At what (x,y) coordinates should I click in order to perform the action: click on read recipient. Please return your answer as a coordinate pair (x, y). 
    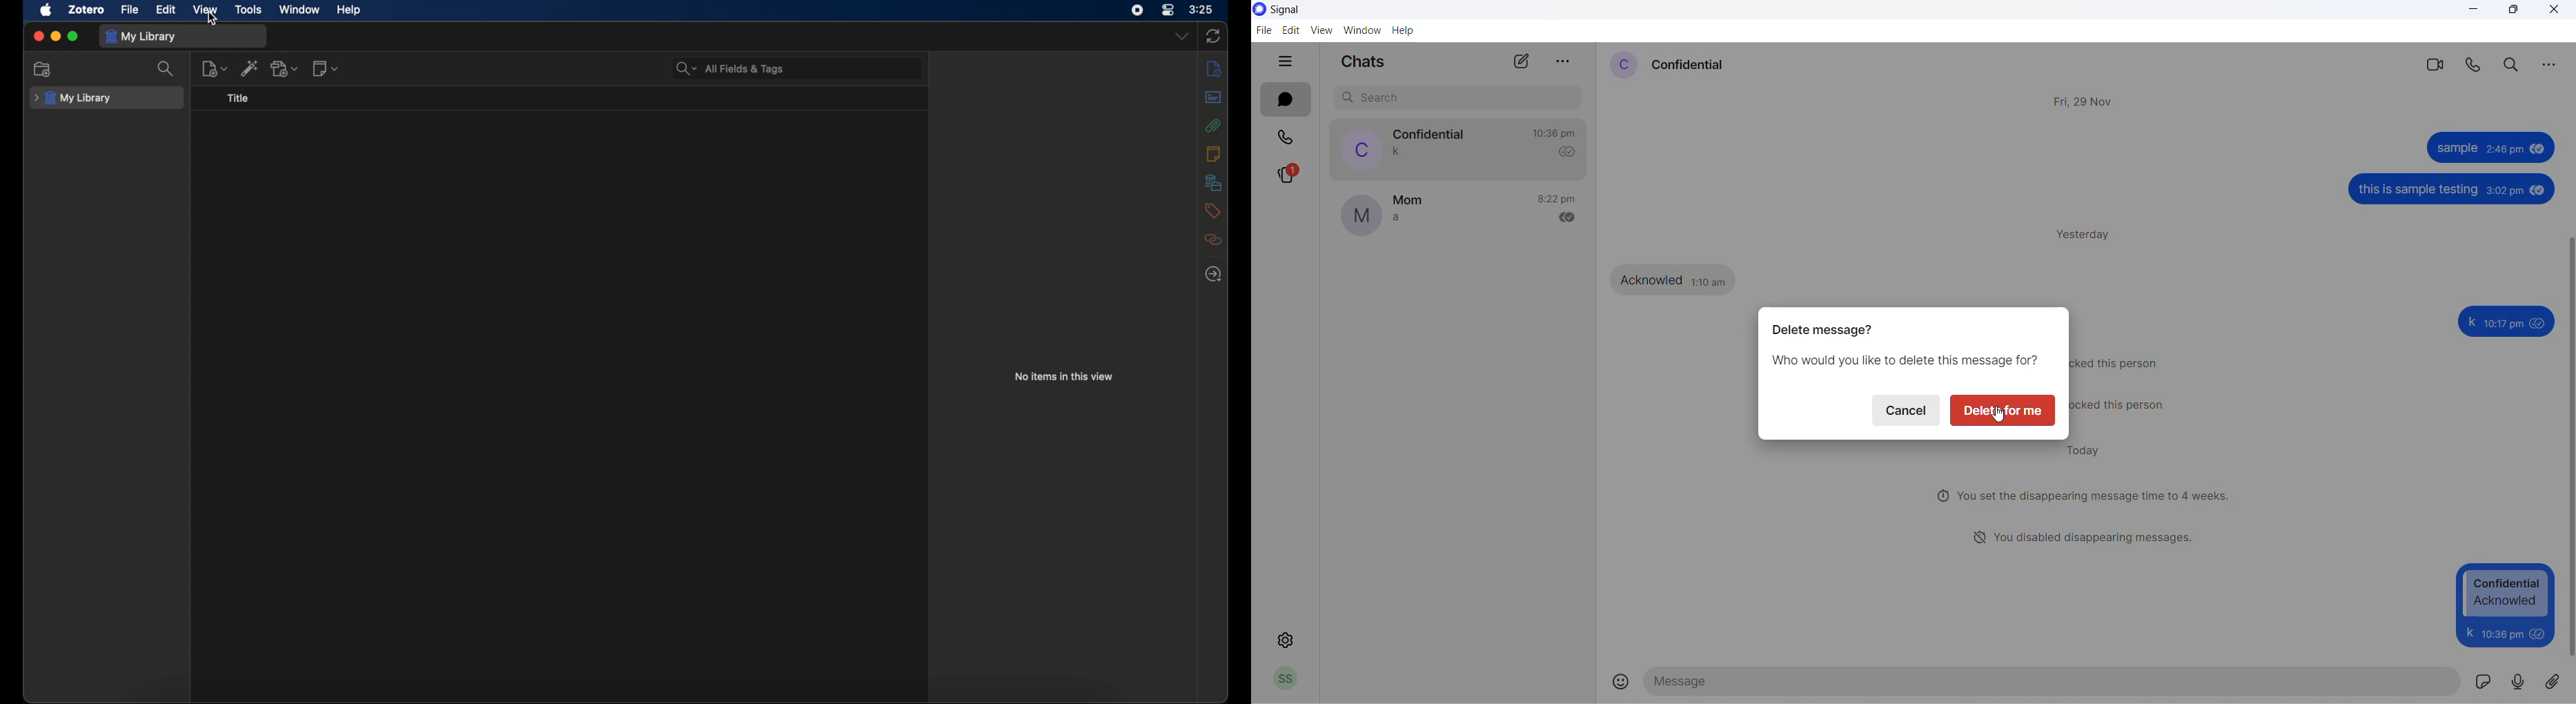
    Looking at the image, I should click on (1571, 153).